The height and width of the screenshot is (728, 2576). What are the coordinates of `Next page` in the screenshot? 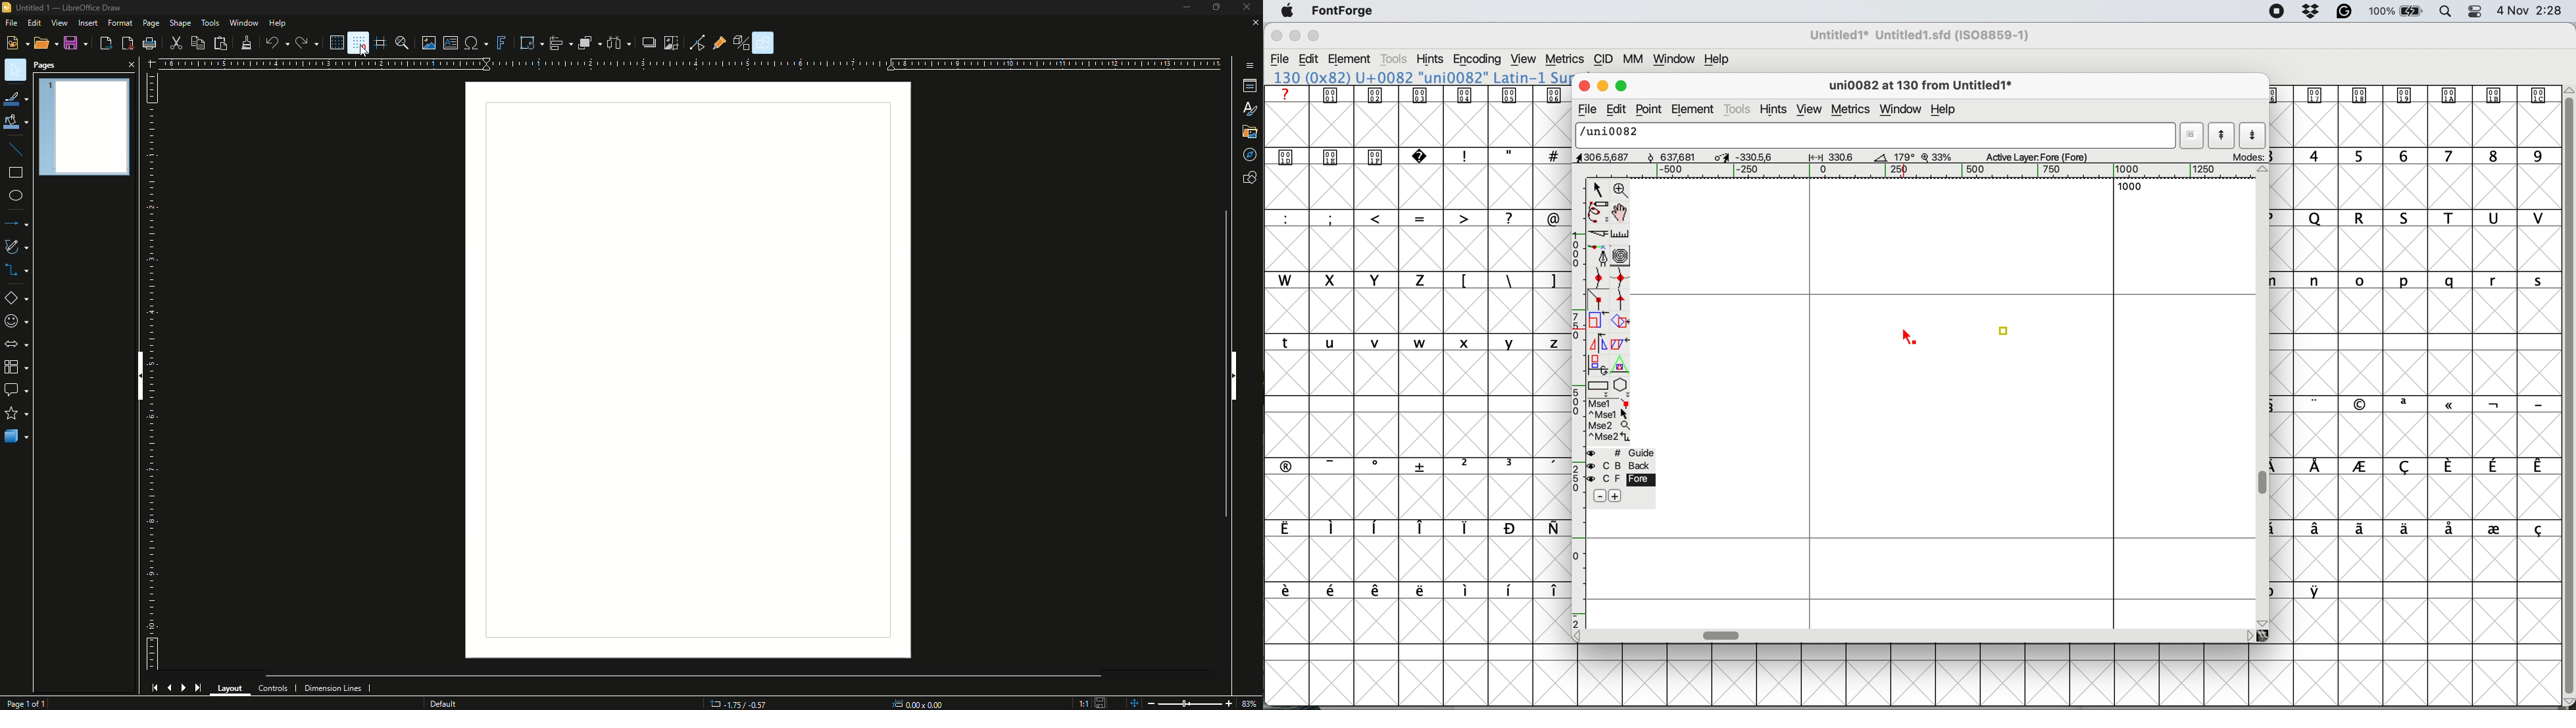 It's located at (186, 687).